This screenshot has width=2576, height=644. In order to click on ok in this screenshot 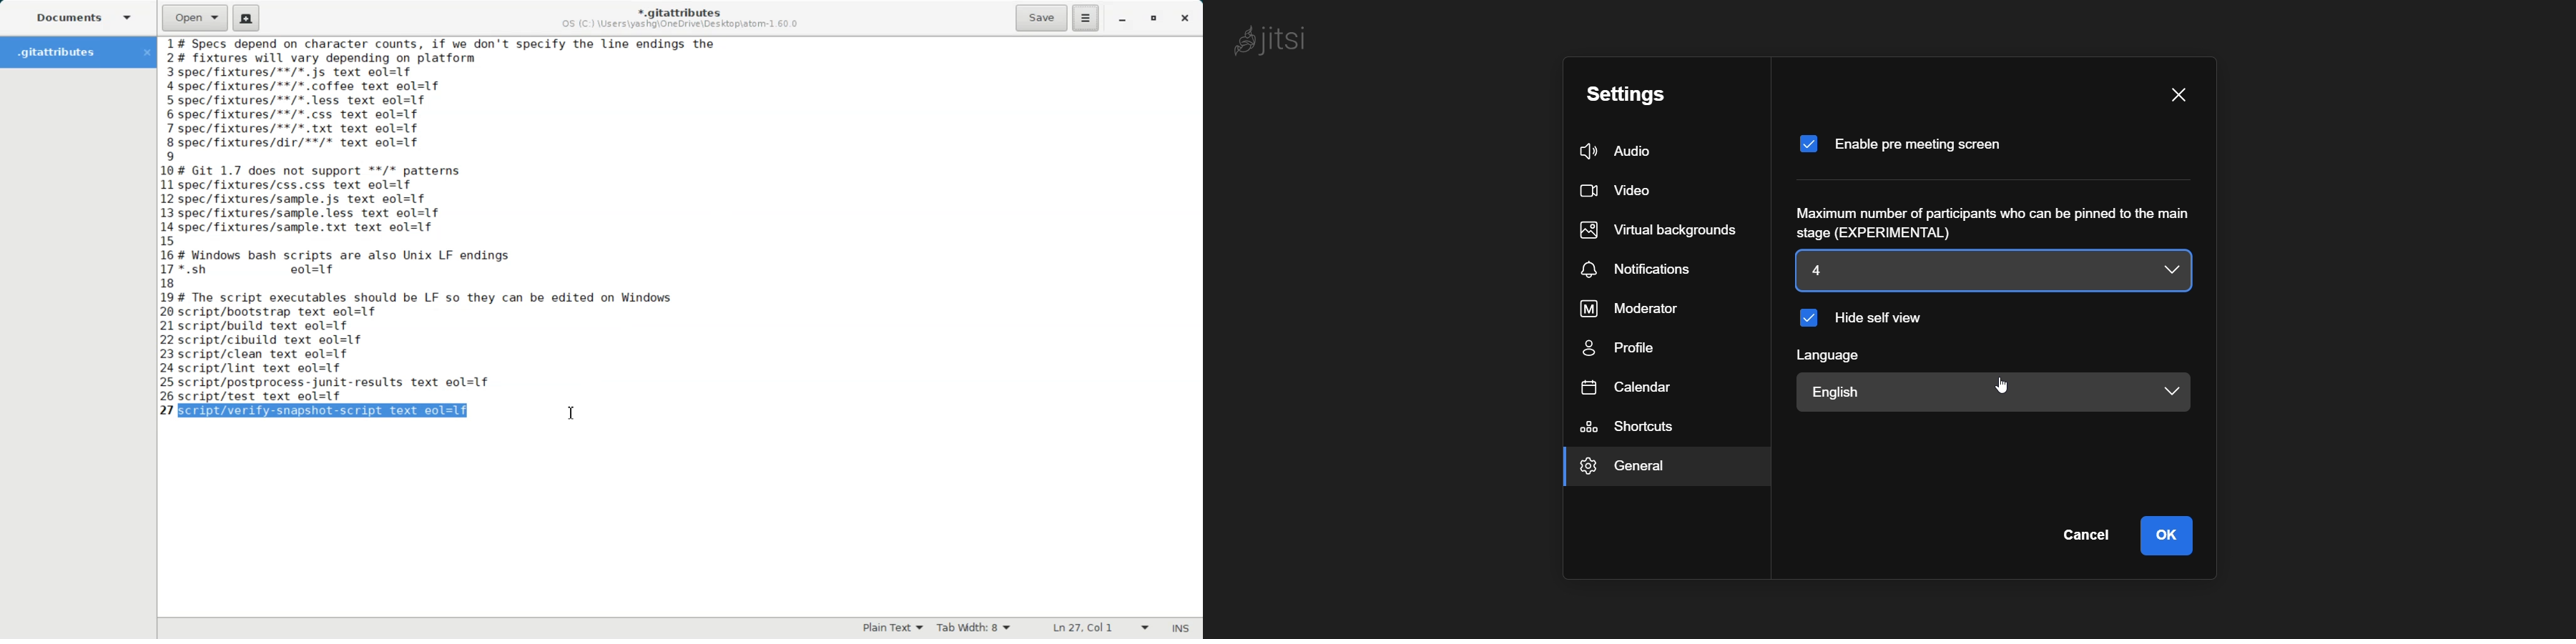, I will do `click(2171, 534)`.